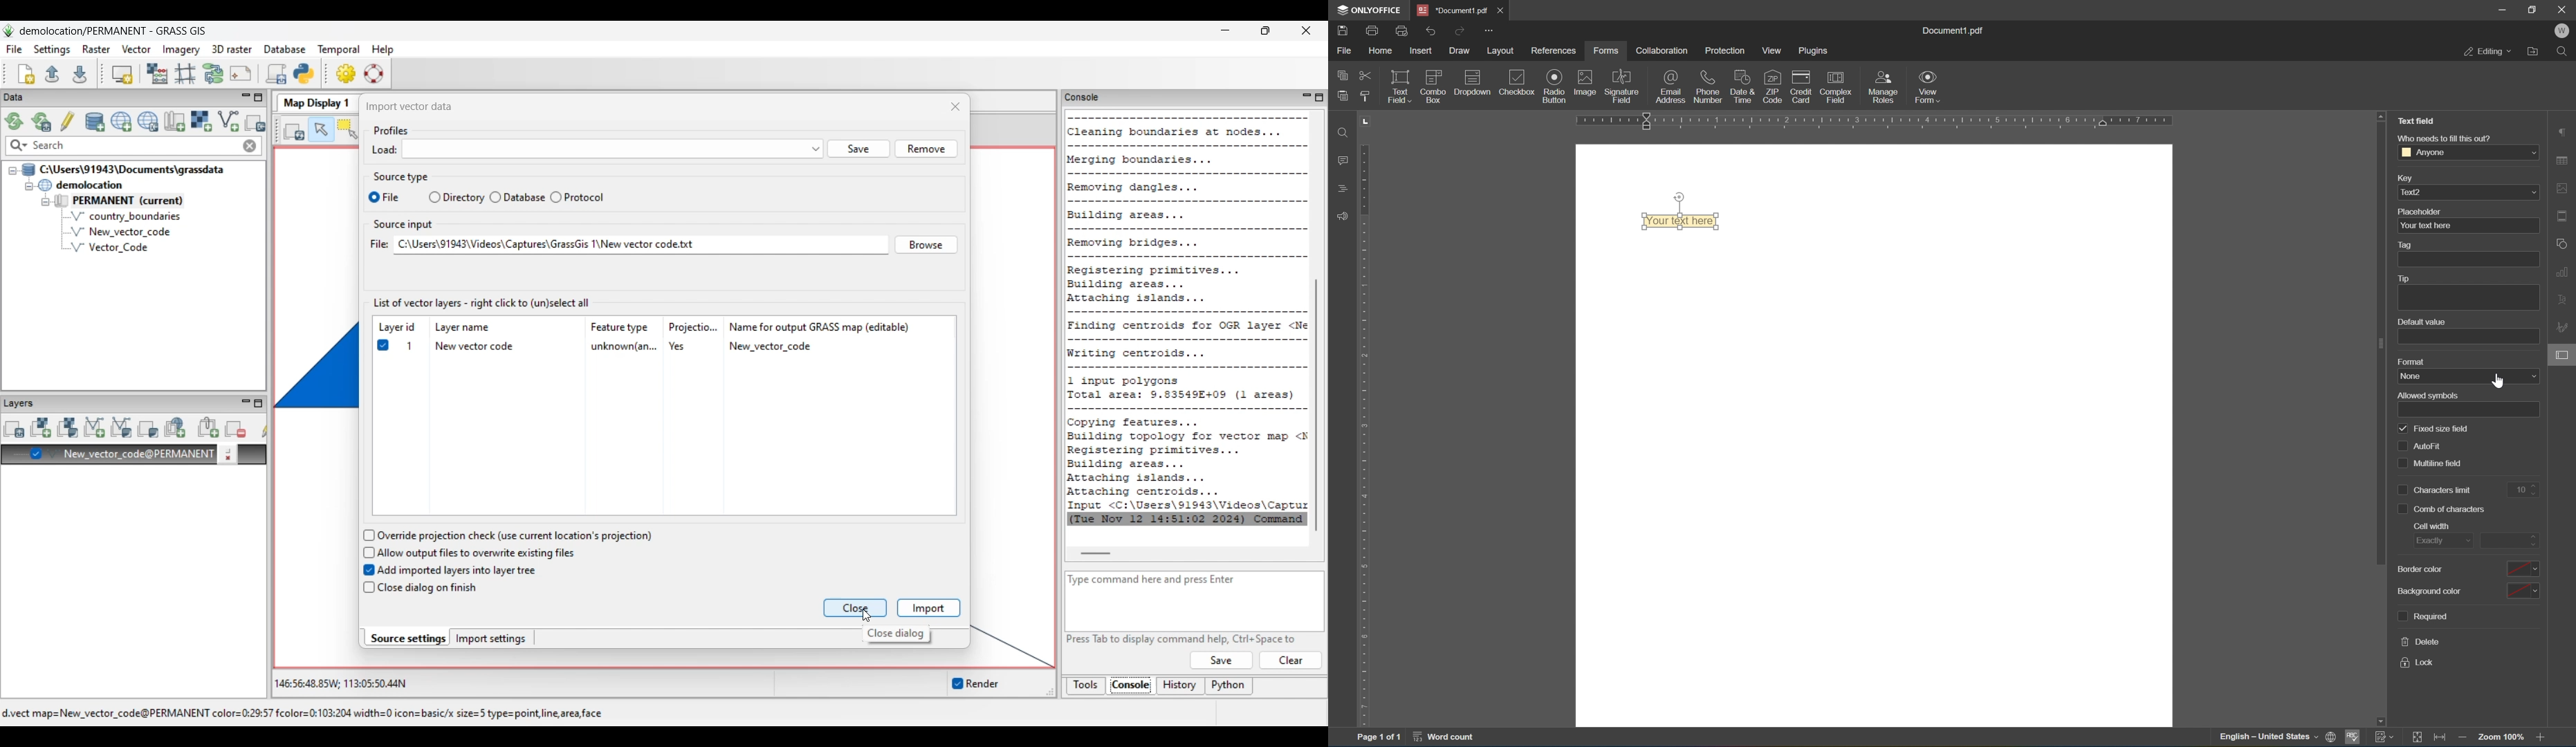 This screenshot has height=756, width=2576. Describe the element at coordinates (1371, 10) in the screenshot. I see `ONLYOFFICE` at that location.